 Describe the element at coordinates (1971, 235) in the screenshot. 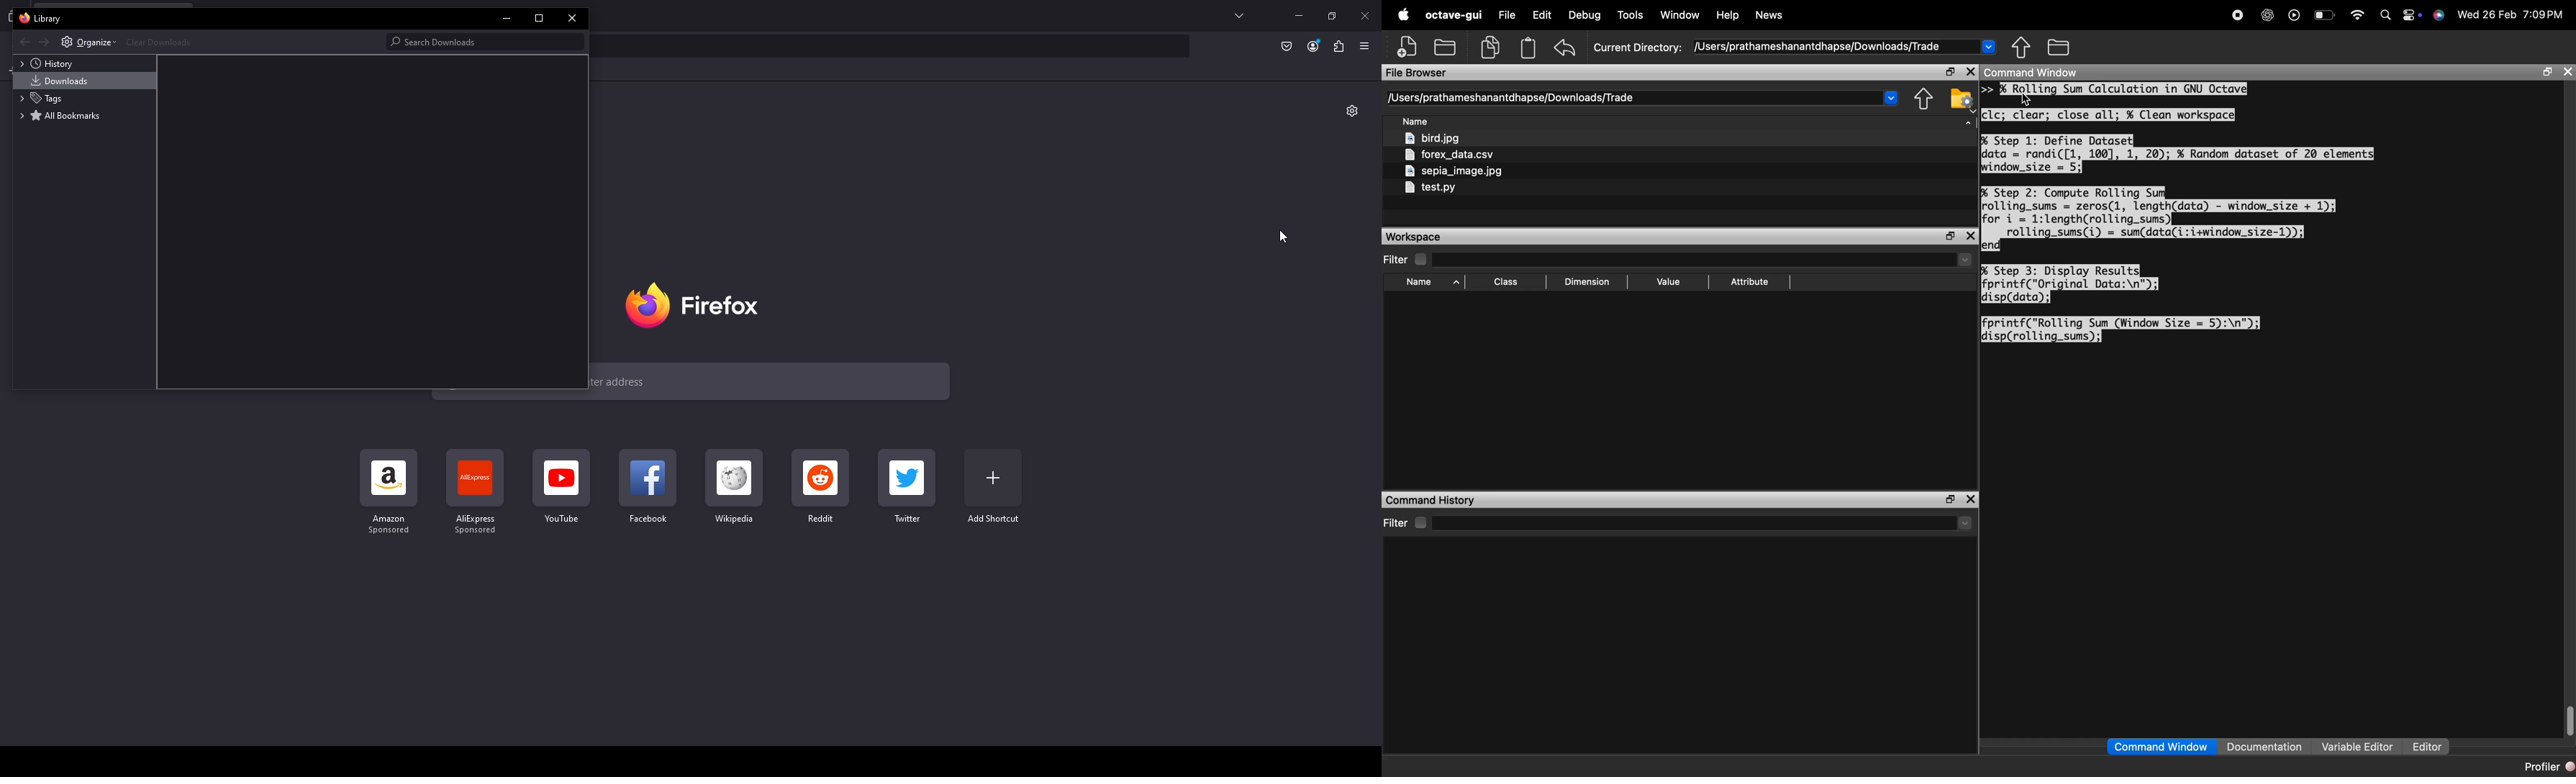

I see `close` at that location.